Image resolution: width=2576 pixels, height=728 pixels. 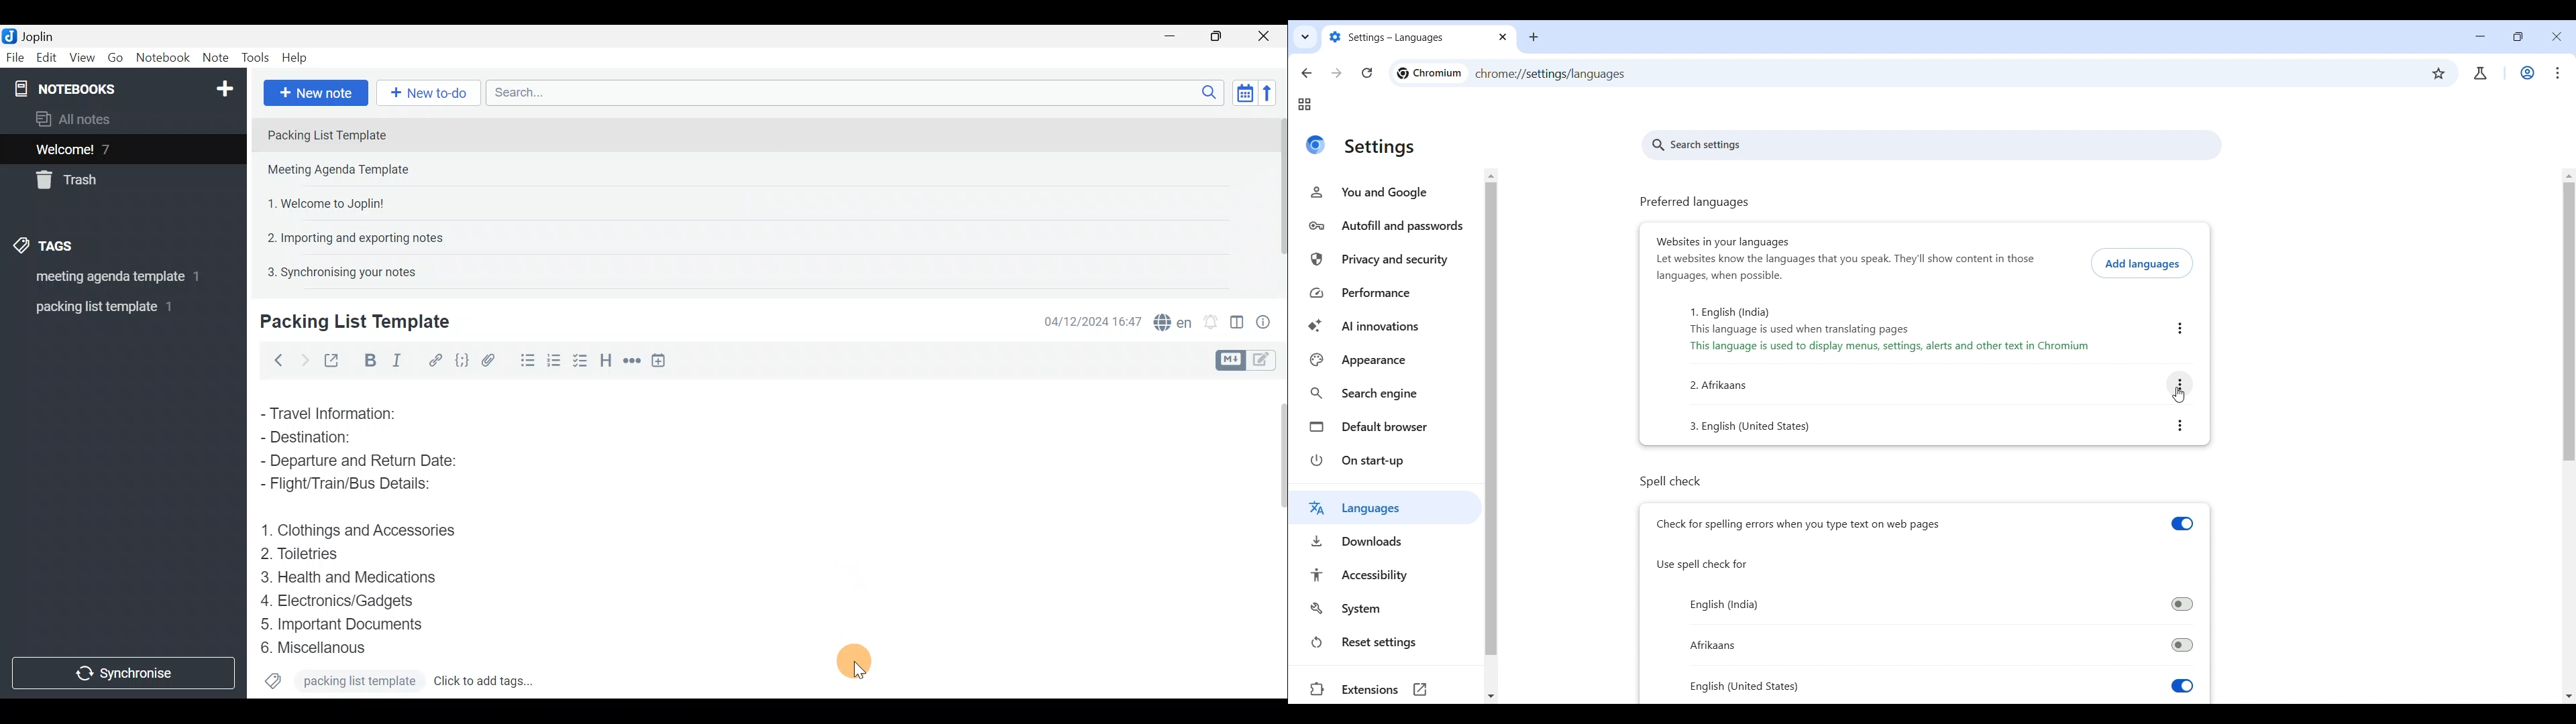 I want to click on Toggle editor layout, so click(x=1236, y=318).